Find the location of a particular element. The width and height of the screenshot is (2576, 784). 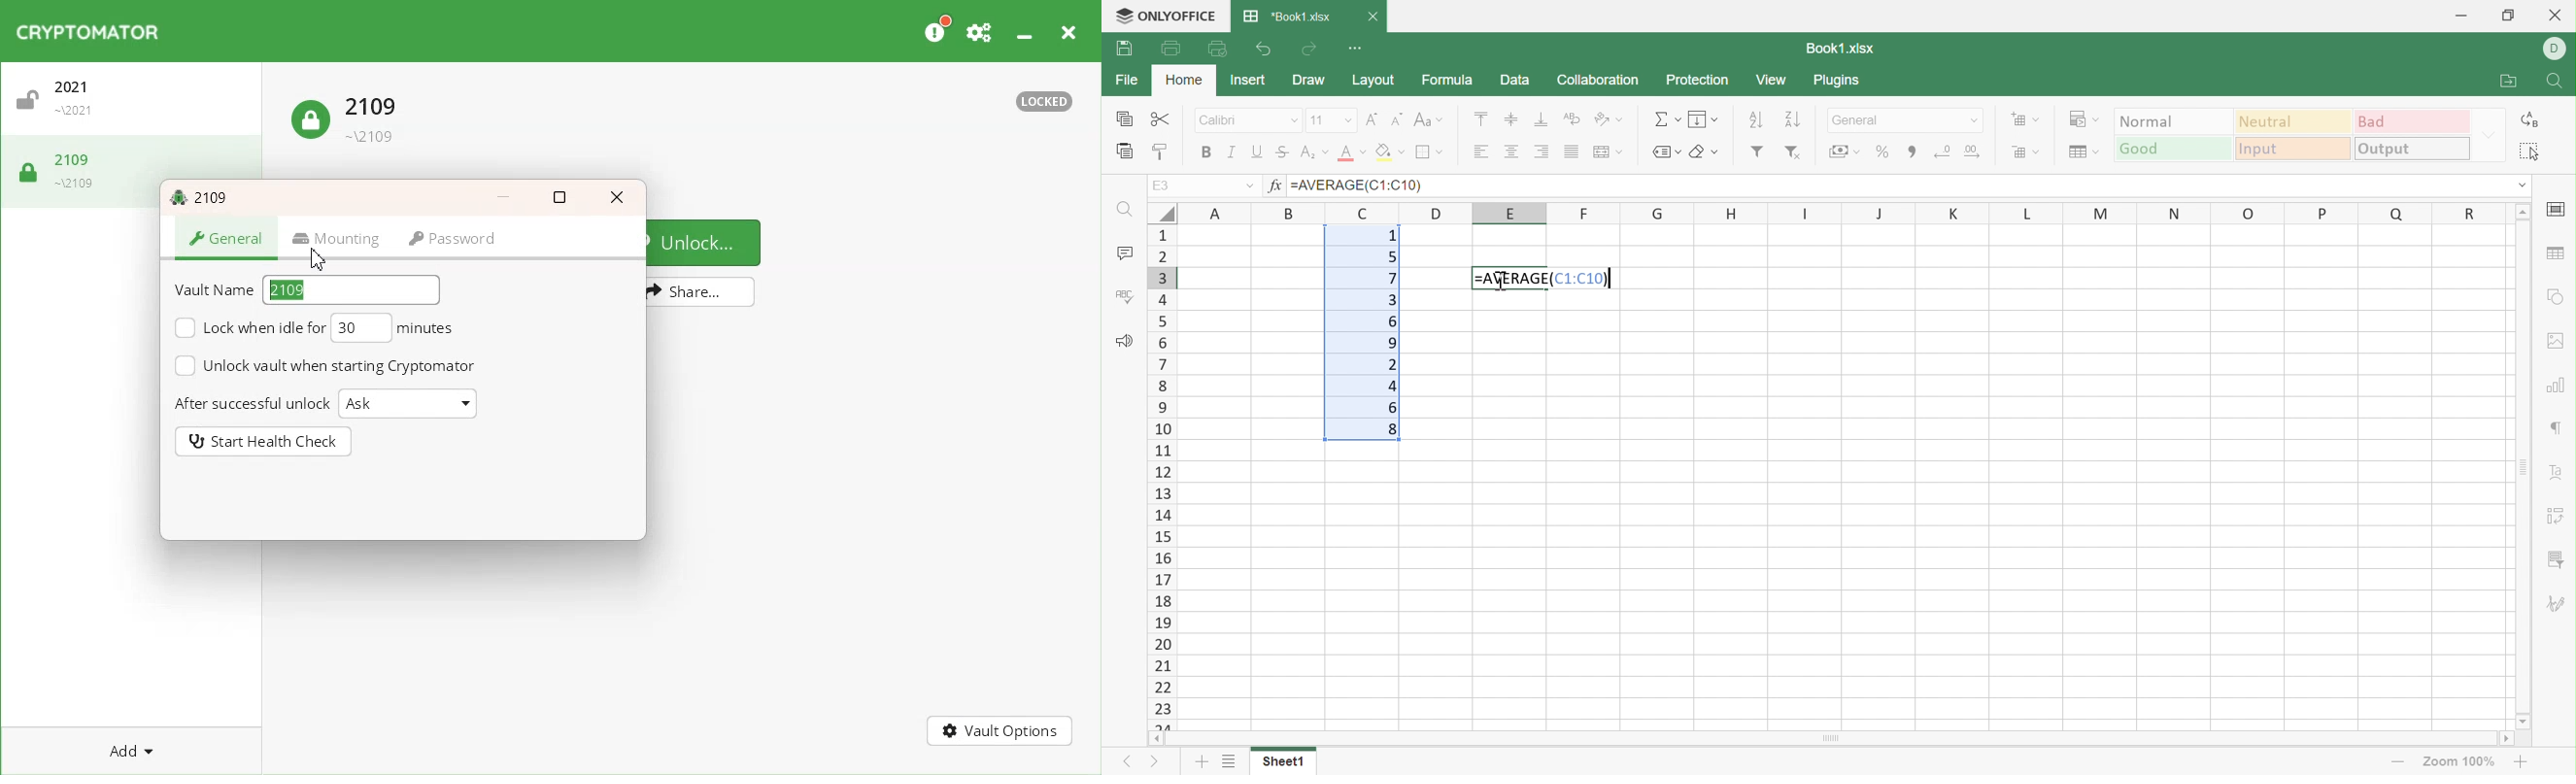

Zoom 100% is located at coordinates (2462, 760).